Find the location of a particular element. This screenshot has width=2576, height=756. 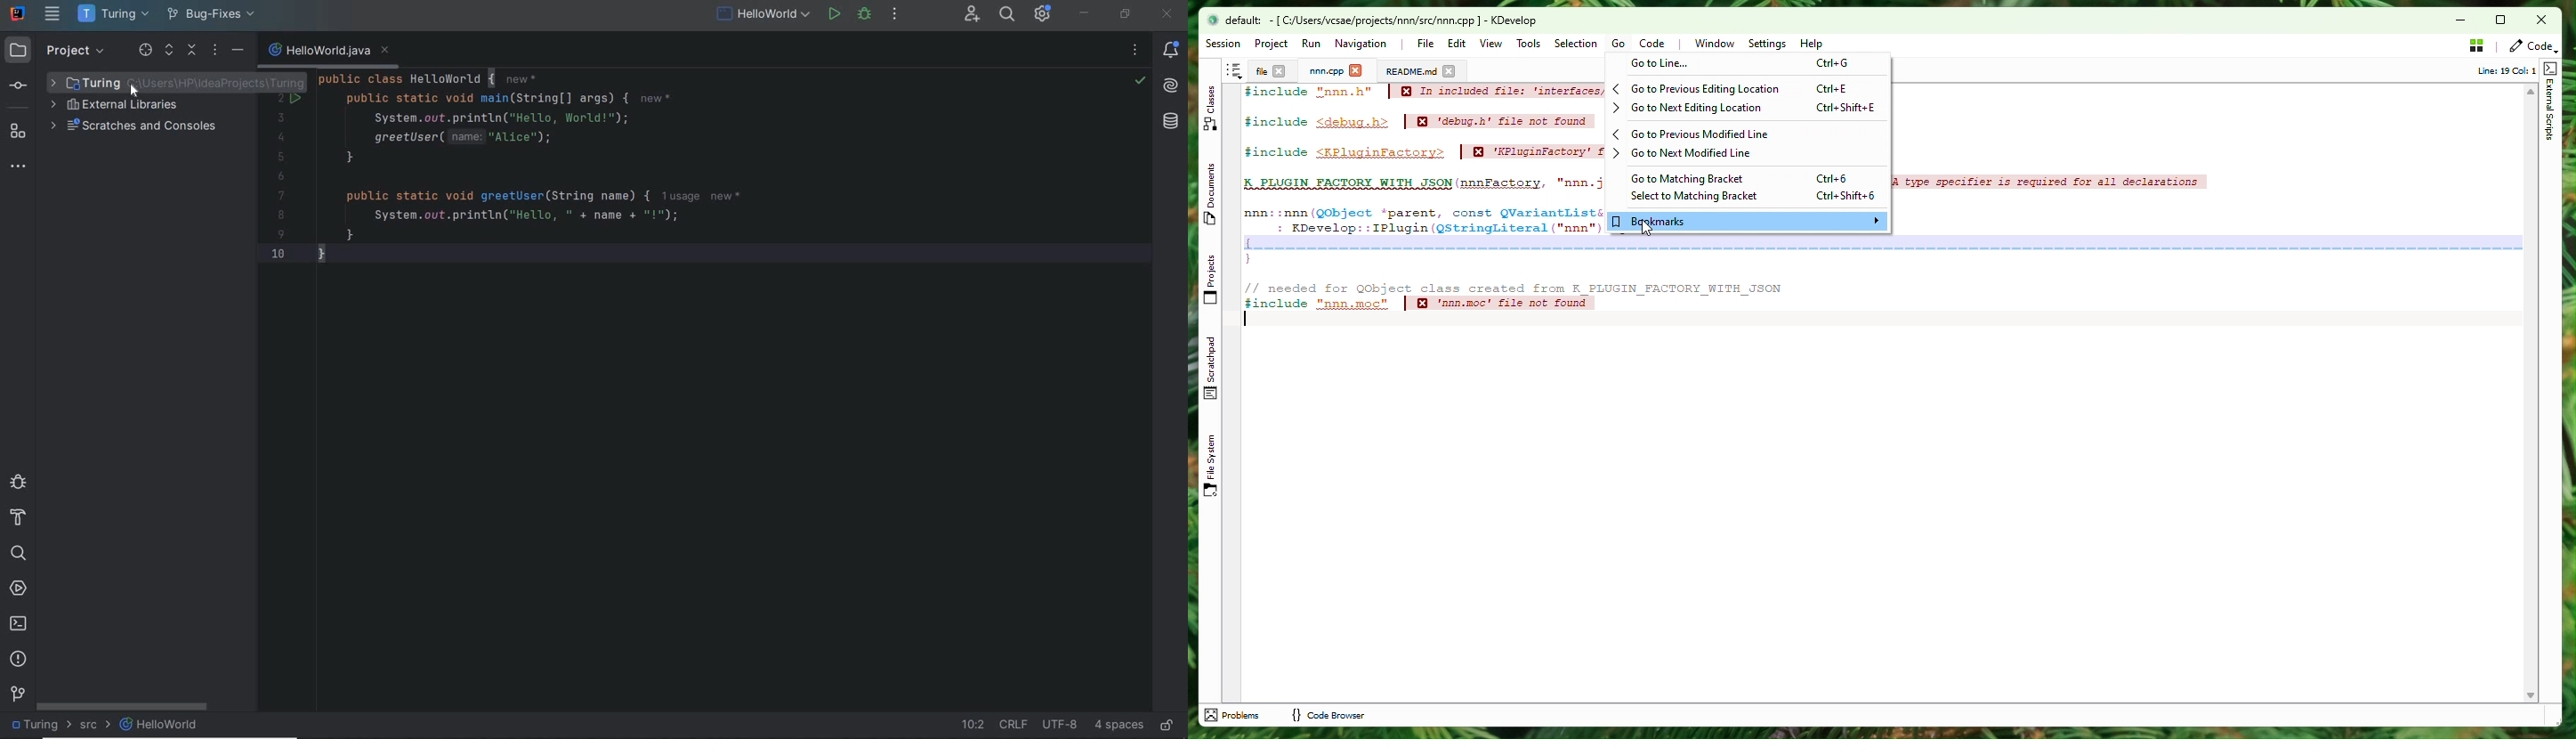

project name is located at coordinates (111, 14).